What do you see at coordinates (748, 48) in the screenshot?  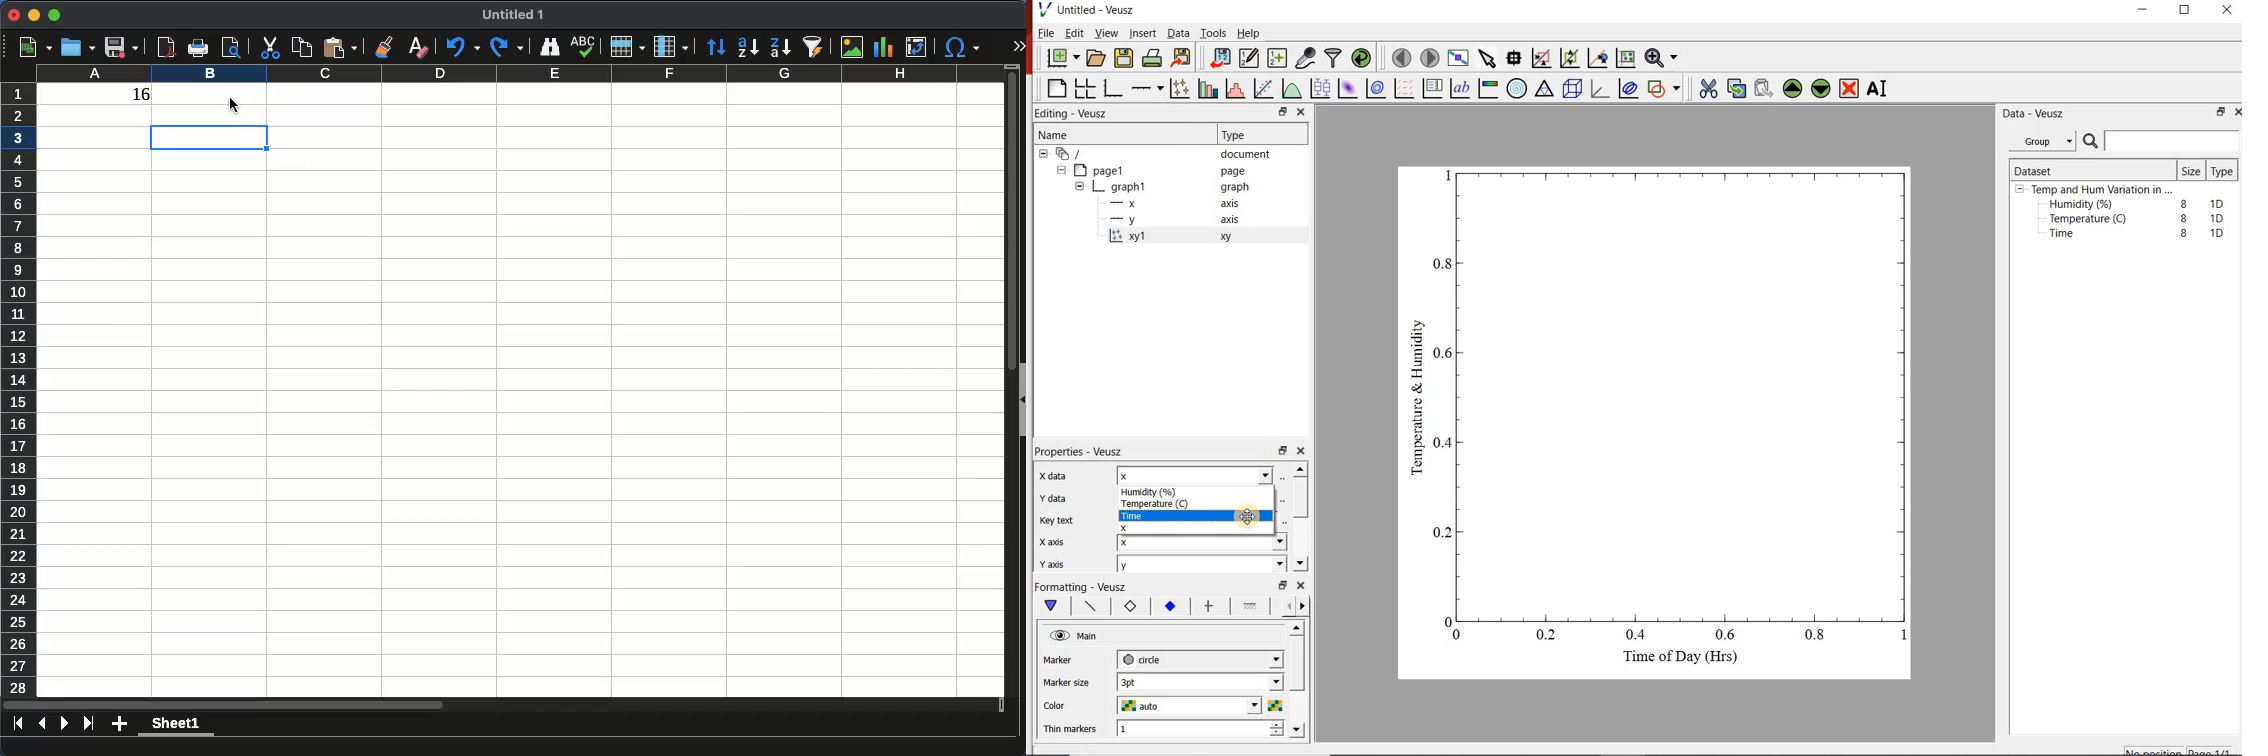 I see `ascending` at bounding box center [748, 48].